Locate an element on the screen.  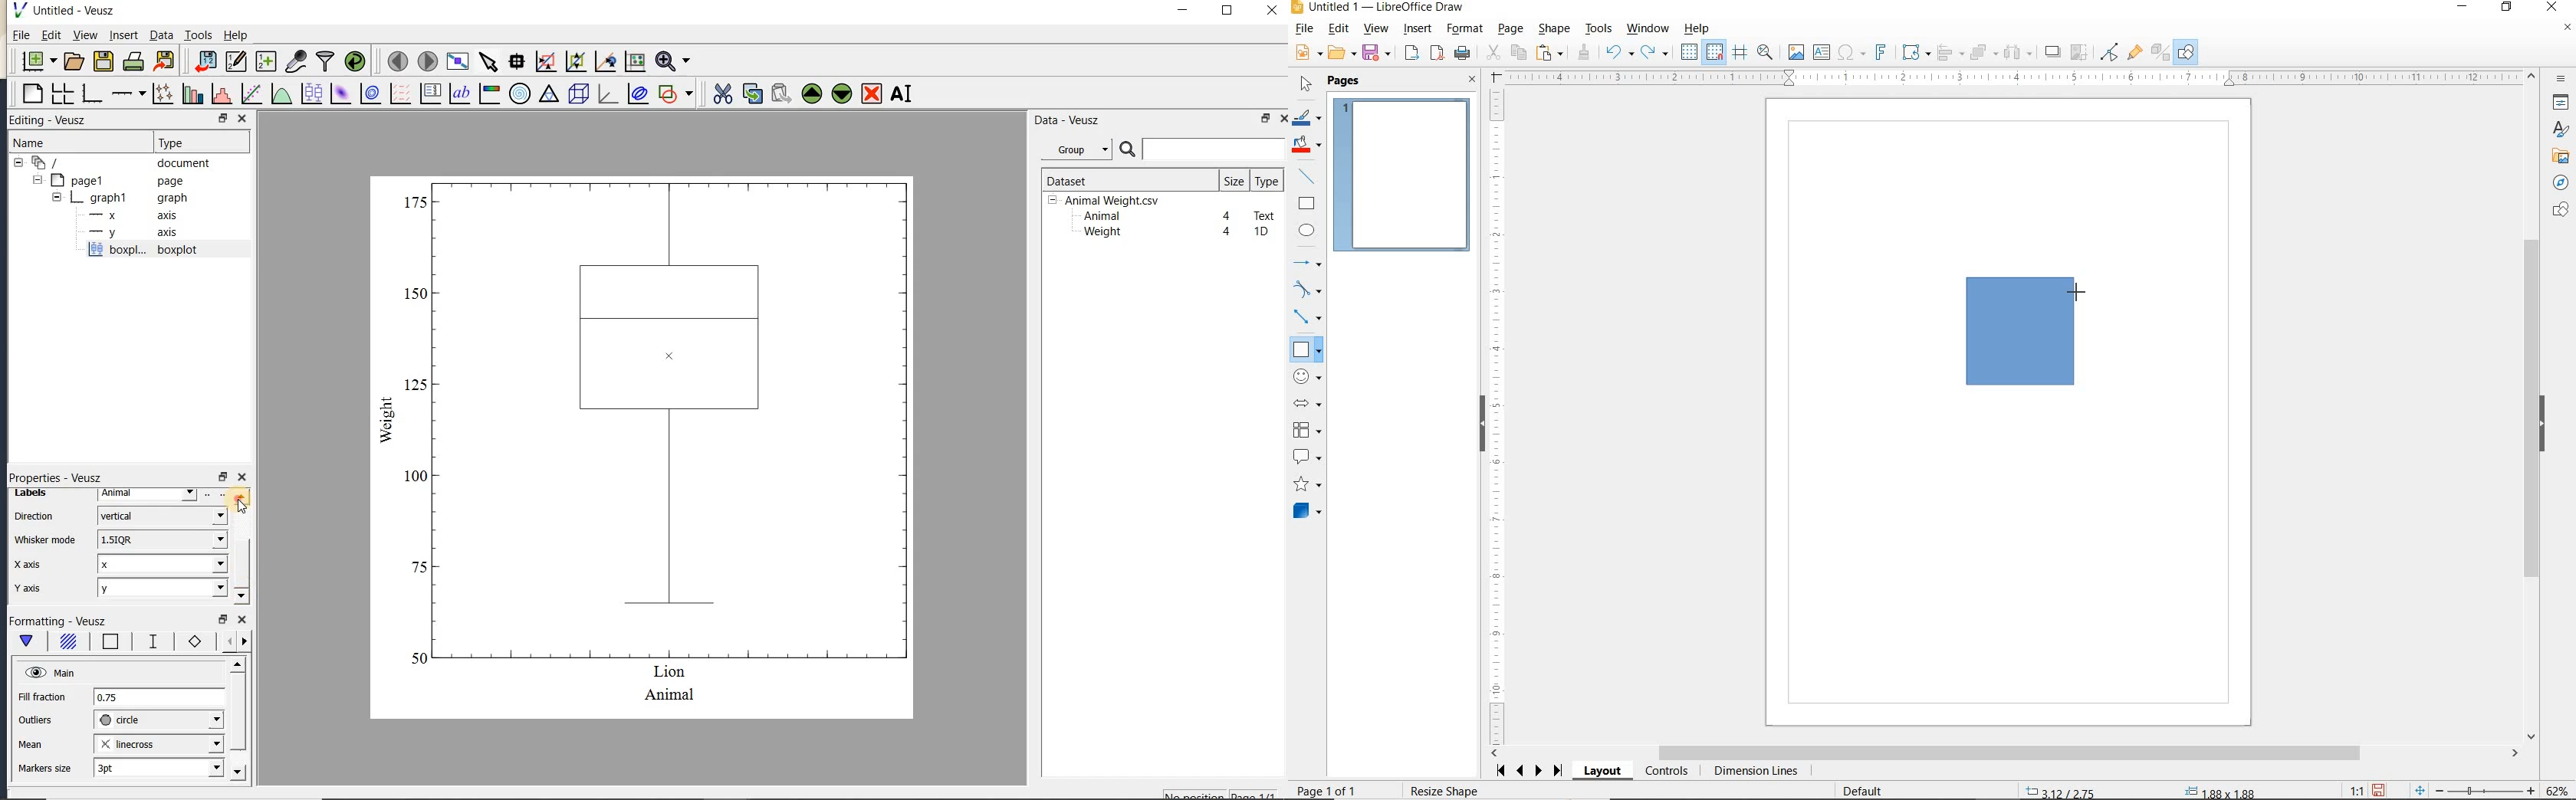
SAVE is located at coordinates (1378, 54).